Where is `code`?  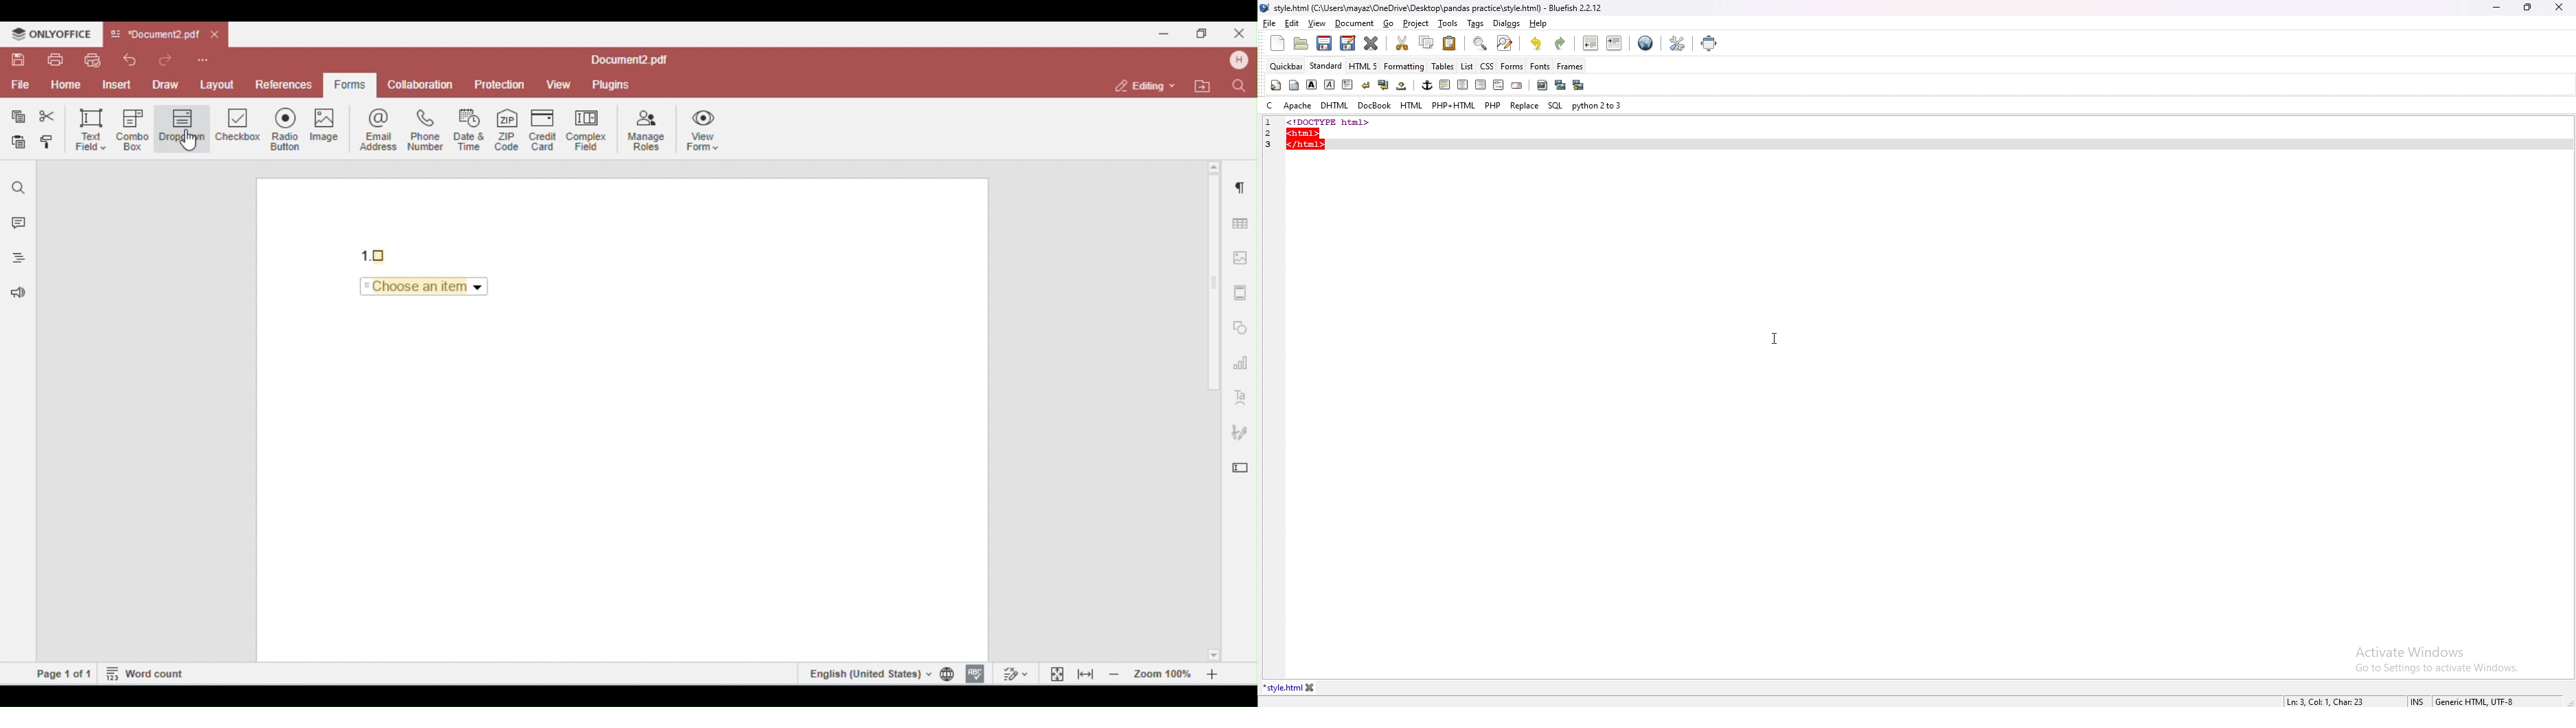
code is located at coordinates (1307, 139).